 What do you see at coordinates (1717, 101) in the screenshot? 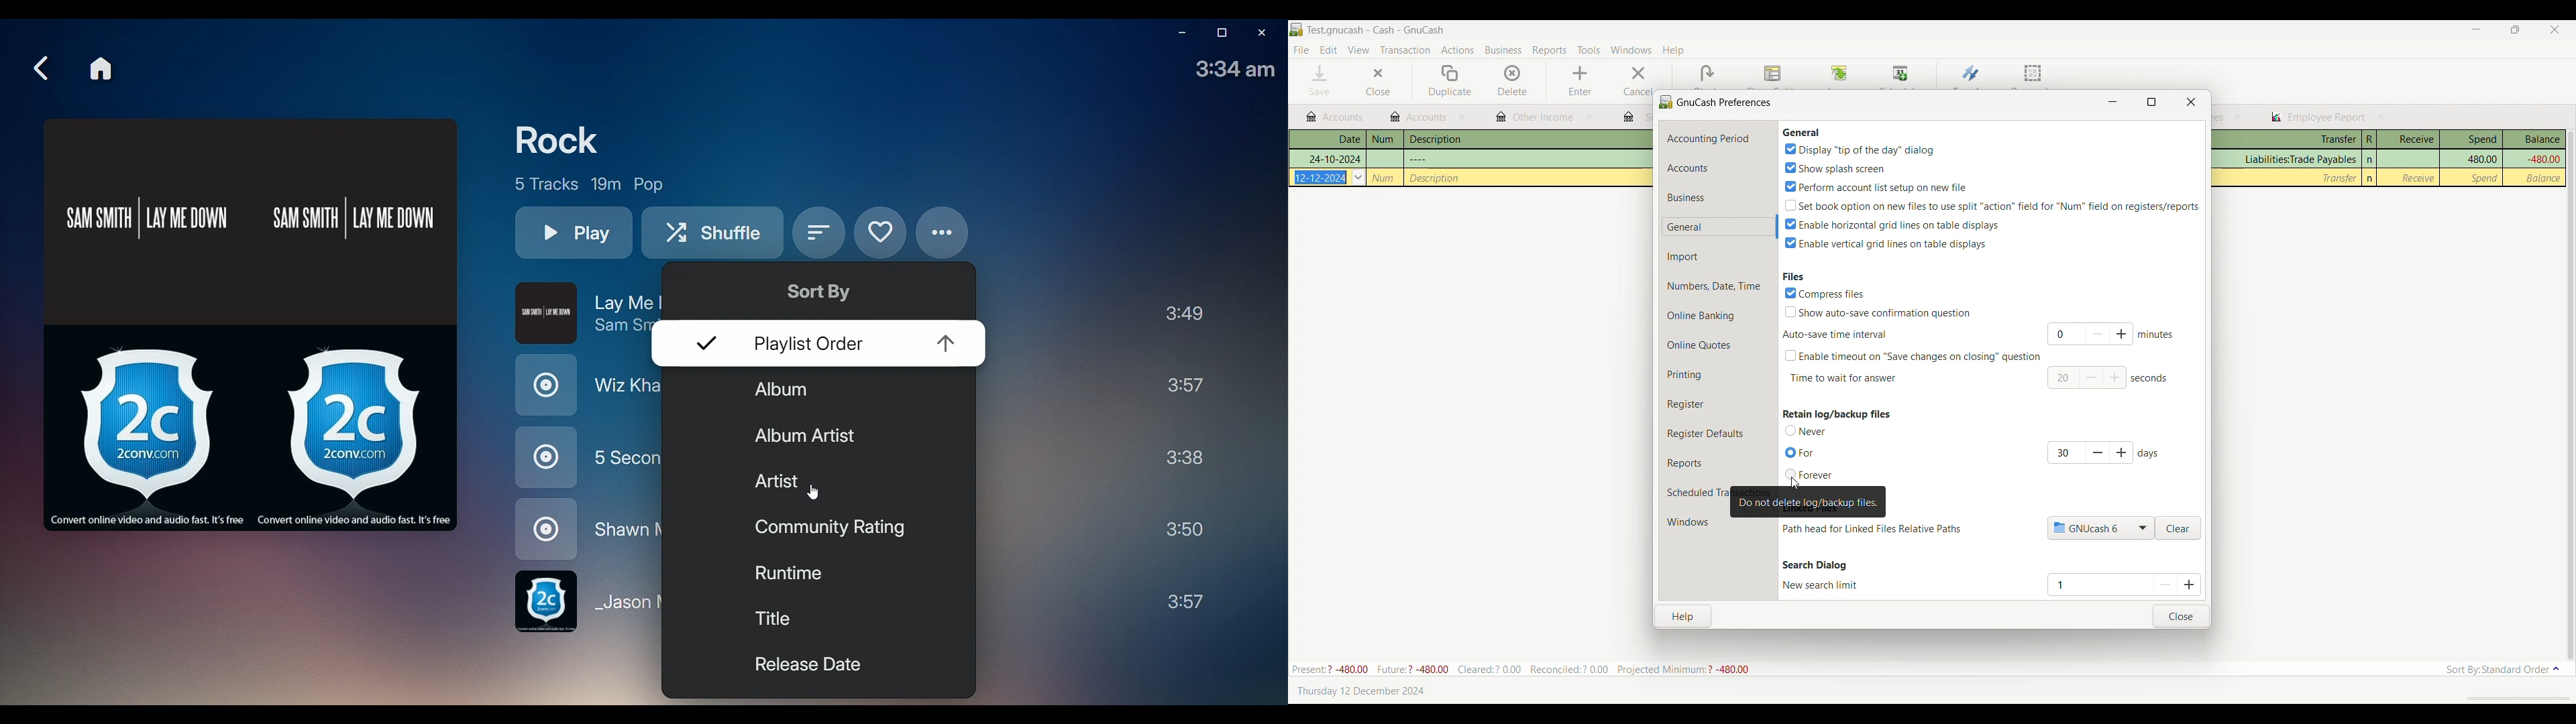
I see `Window title` at bounding box center [1717, 101].